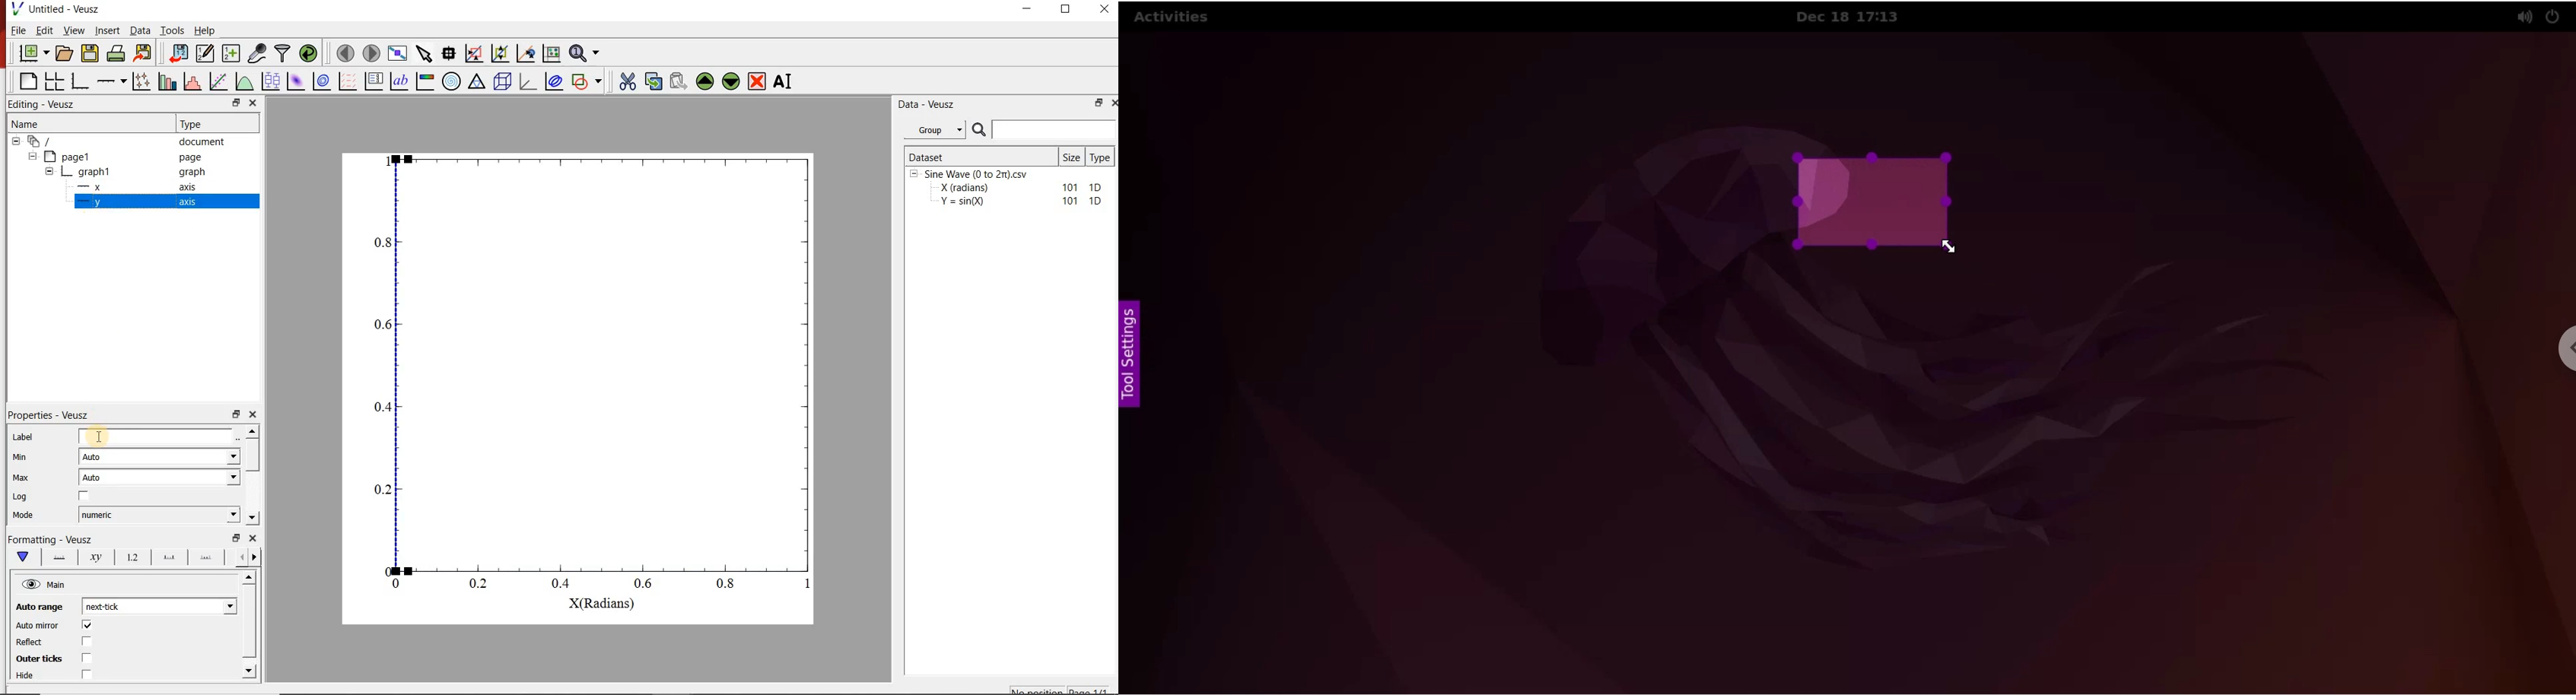 This screenshot has width=2576, height=700. I want to click on plot points, so click(143, 81).